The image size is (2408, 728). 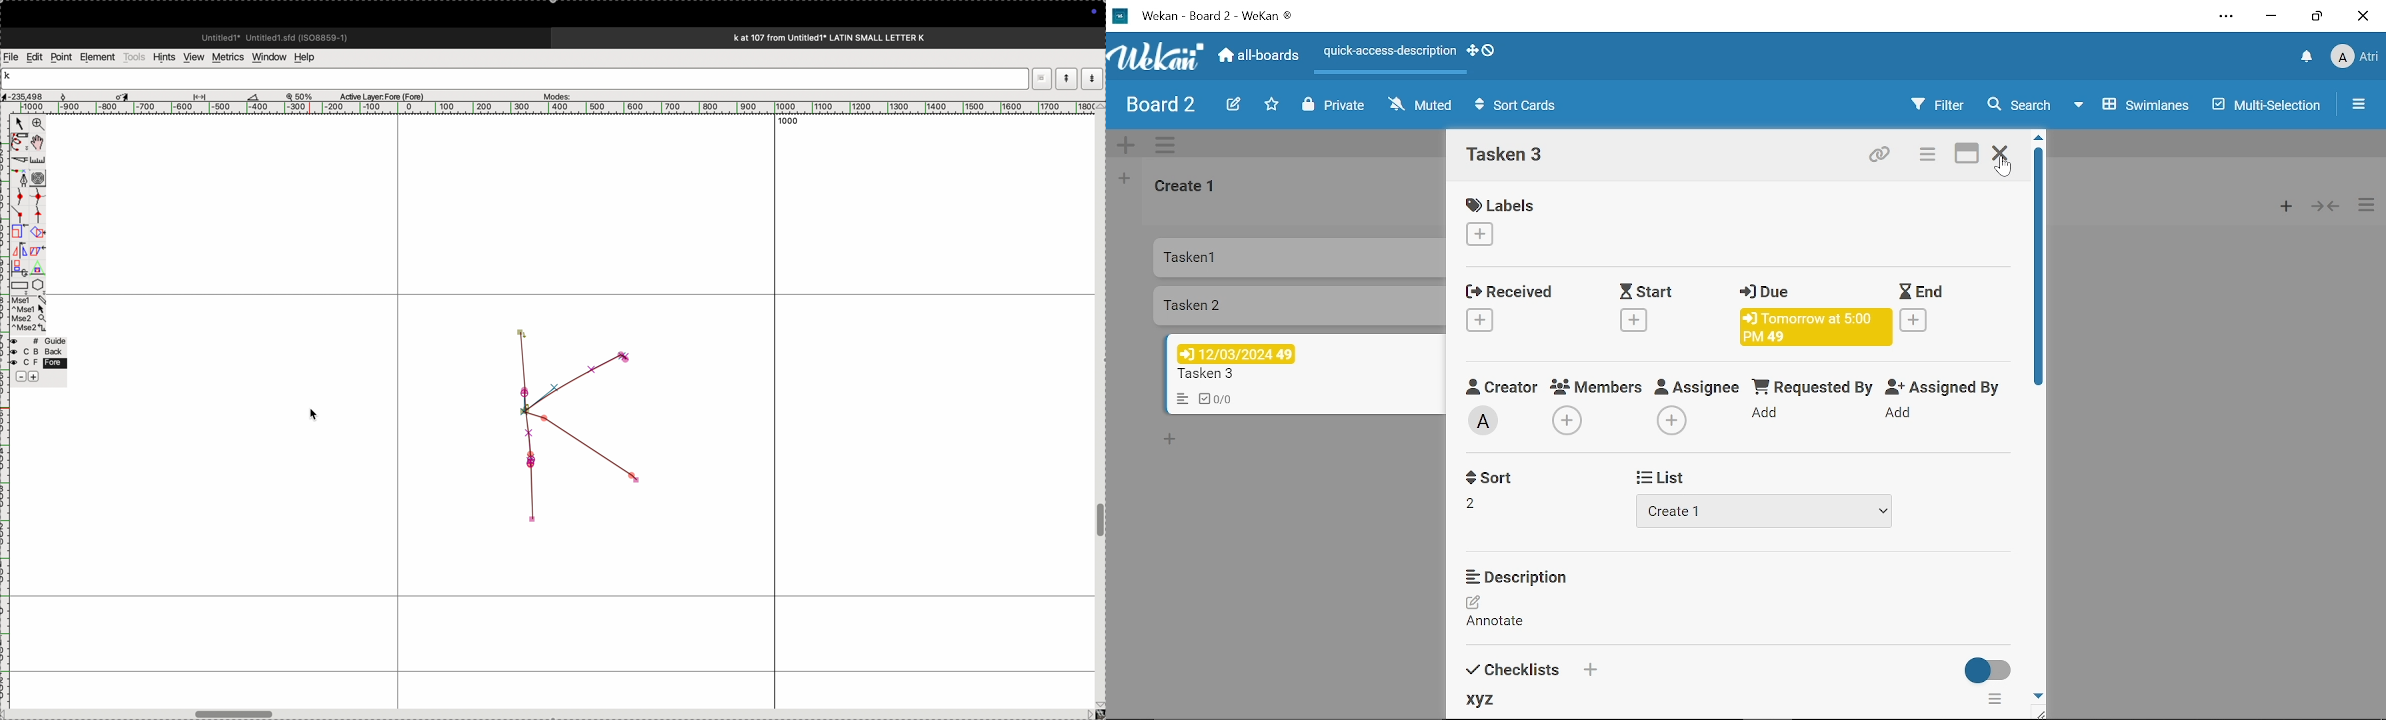 I want to click on Add, so click(x=1569, y=421).